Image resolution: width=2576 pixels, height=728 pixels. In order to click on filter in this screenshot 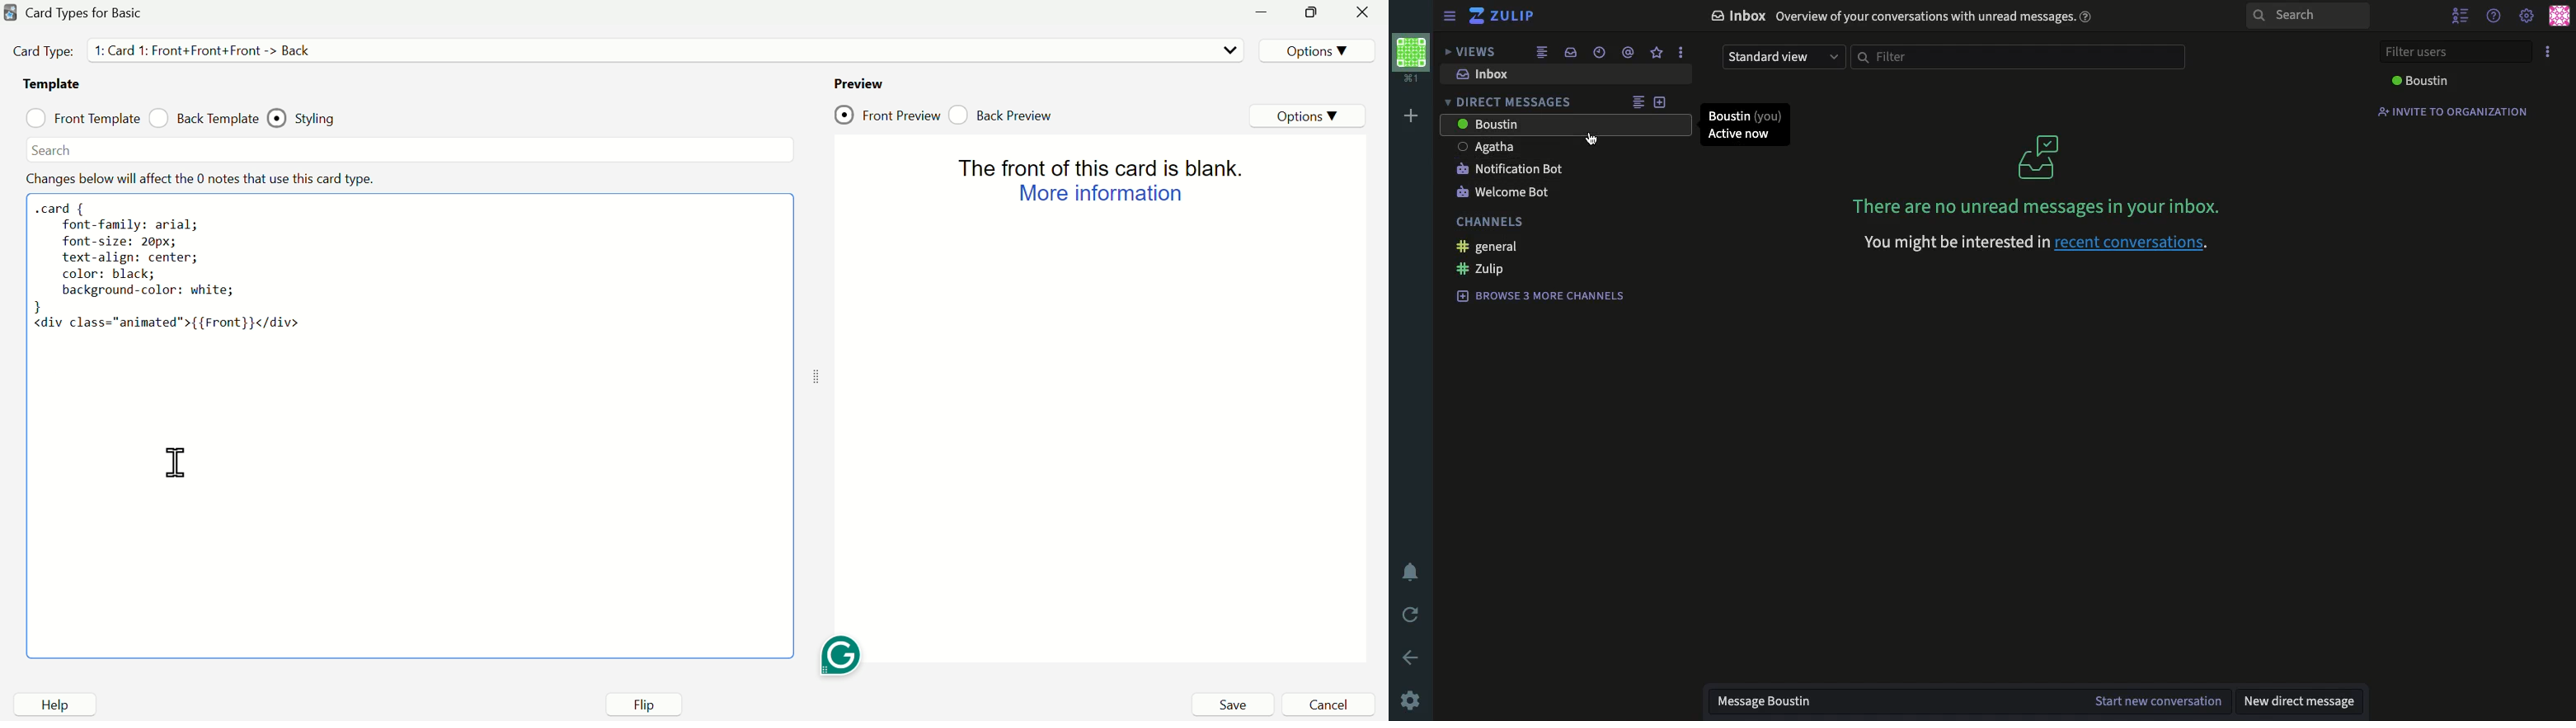, I will do `click(2016, 57)`.